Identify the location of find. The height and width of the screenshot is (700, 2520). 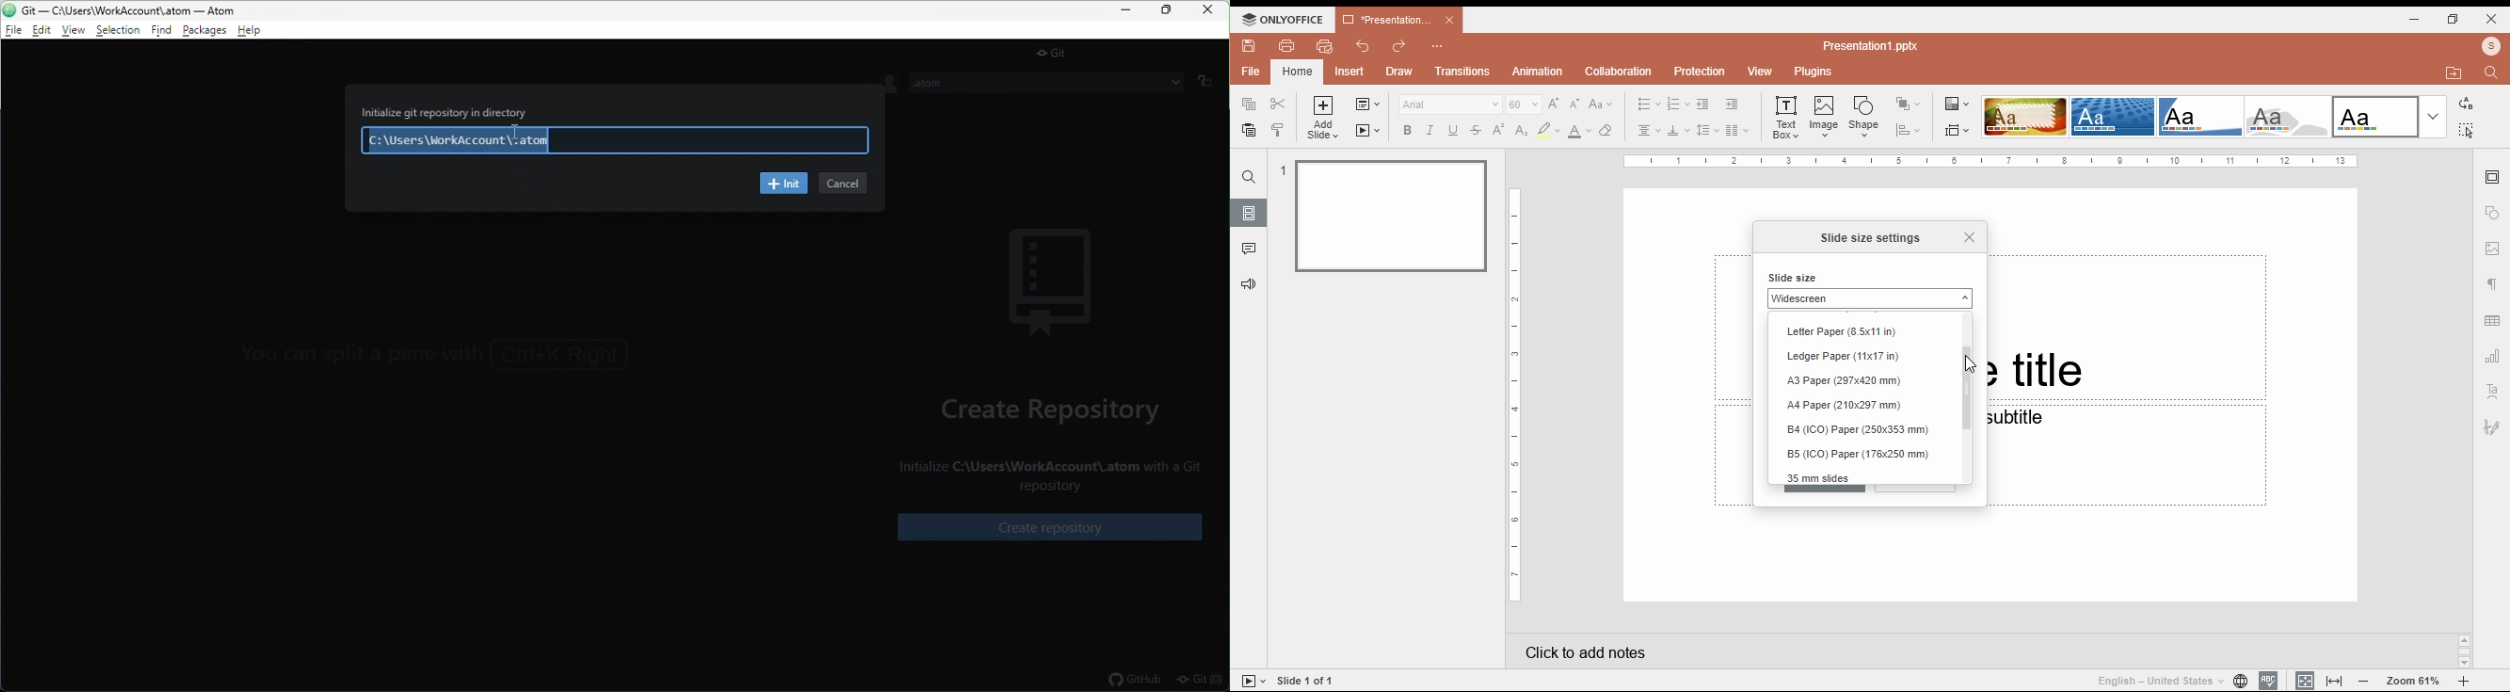
(2465, 130).